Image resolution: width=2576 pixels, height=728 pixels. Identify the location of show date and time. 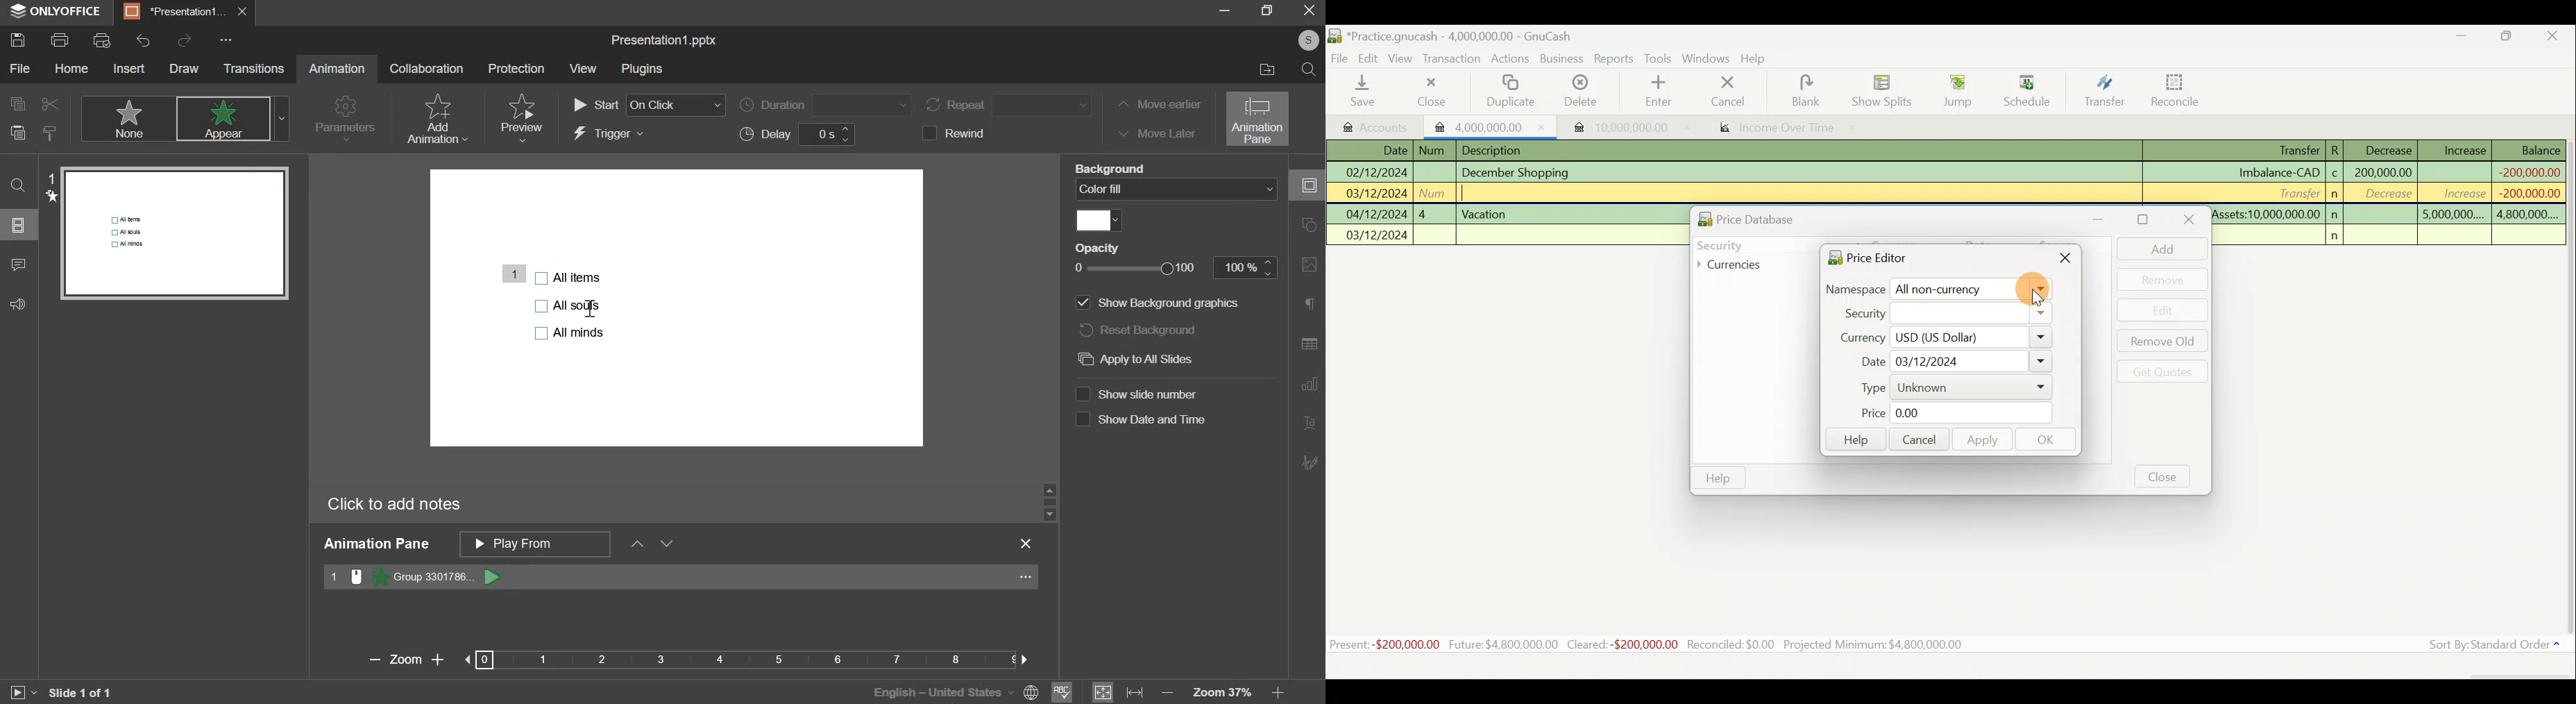
(1140, 420).